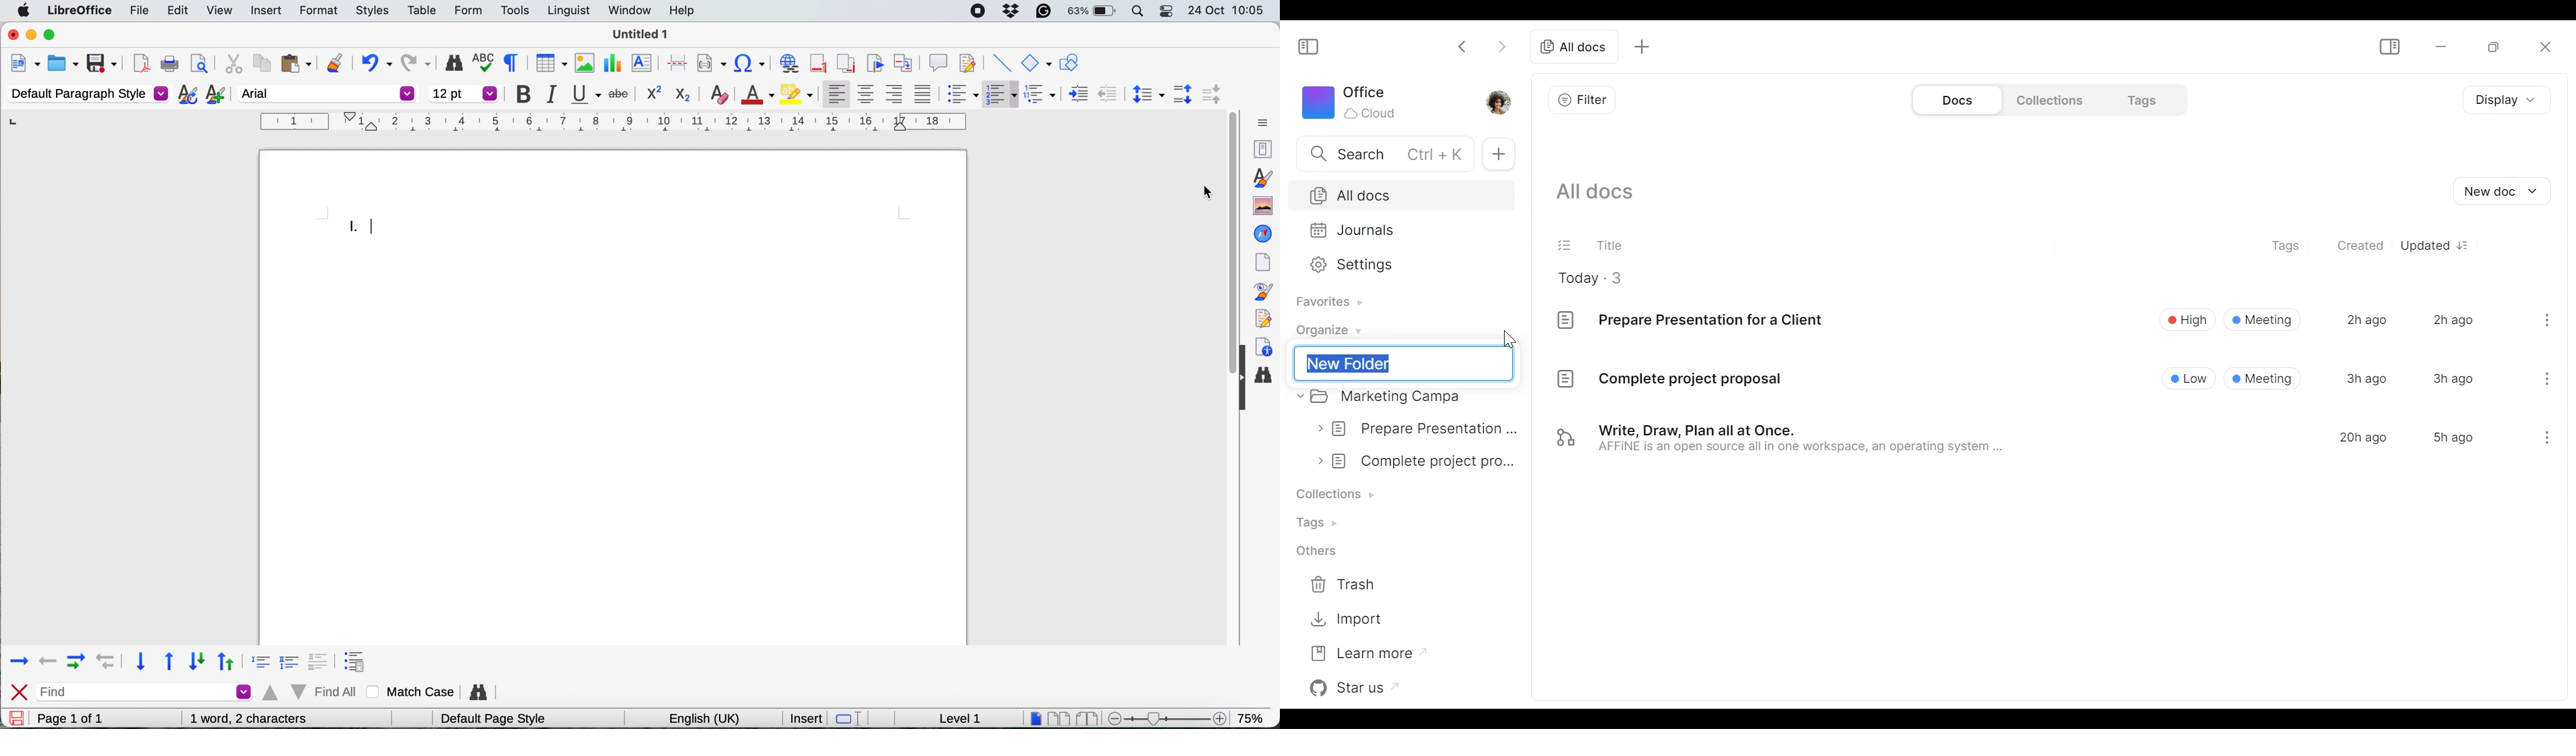 This screenshot has width=2576, height=756. What do you see at coordinates (683, 11) in the screenshot?
I see `help` at bounding box center [683, 11].